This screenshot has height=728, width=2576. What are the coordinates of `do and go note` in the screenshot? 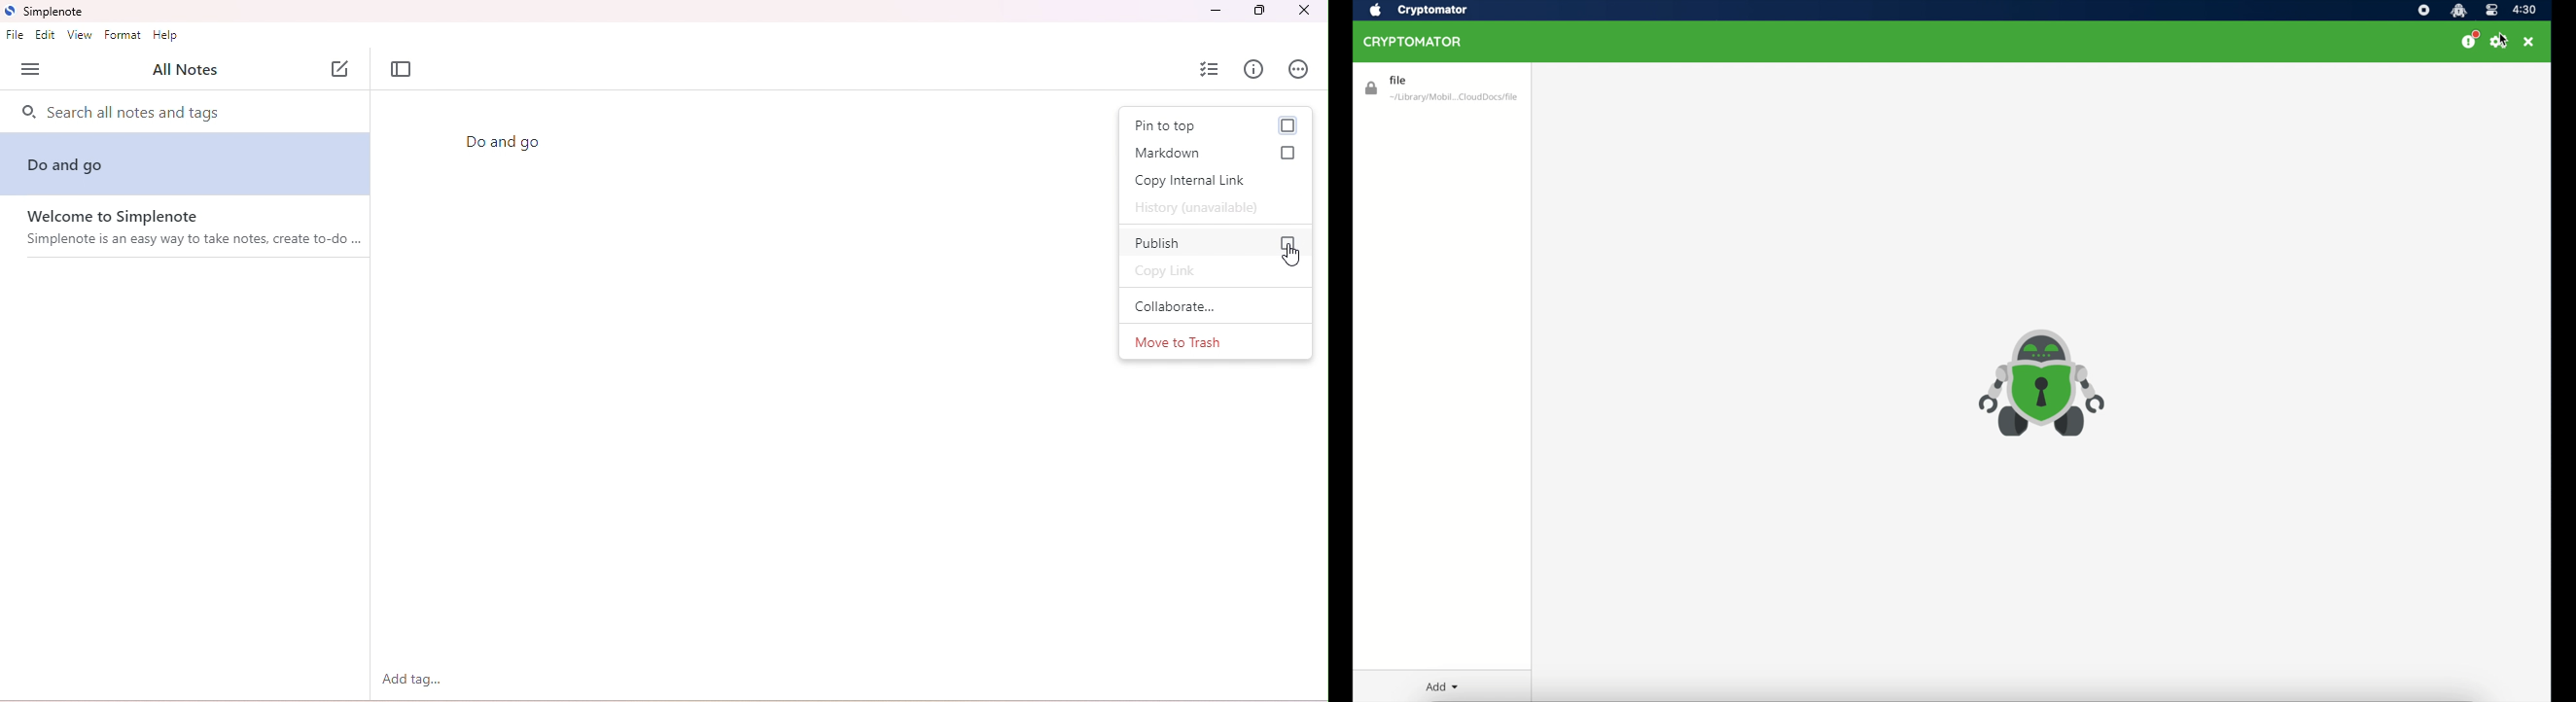 It's located at (88, 163).